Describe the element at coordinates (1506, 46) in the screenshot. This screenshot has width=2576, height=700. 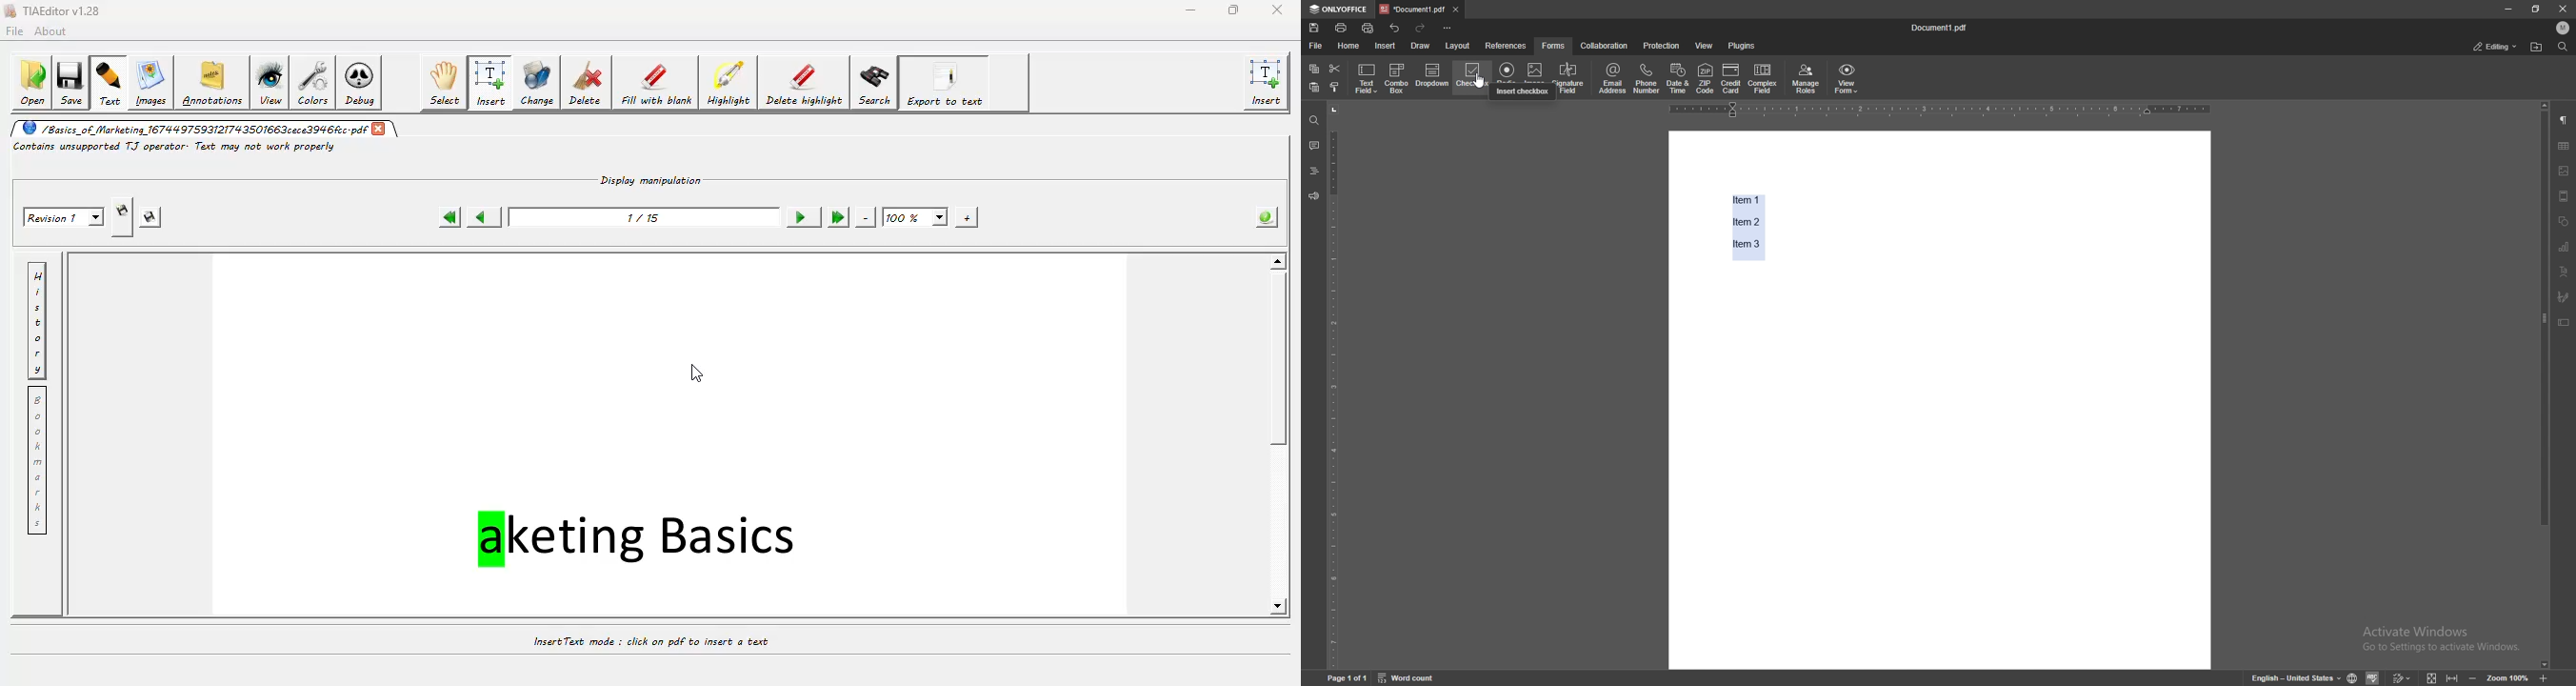
I see `references` at that location.